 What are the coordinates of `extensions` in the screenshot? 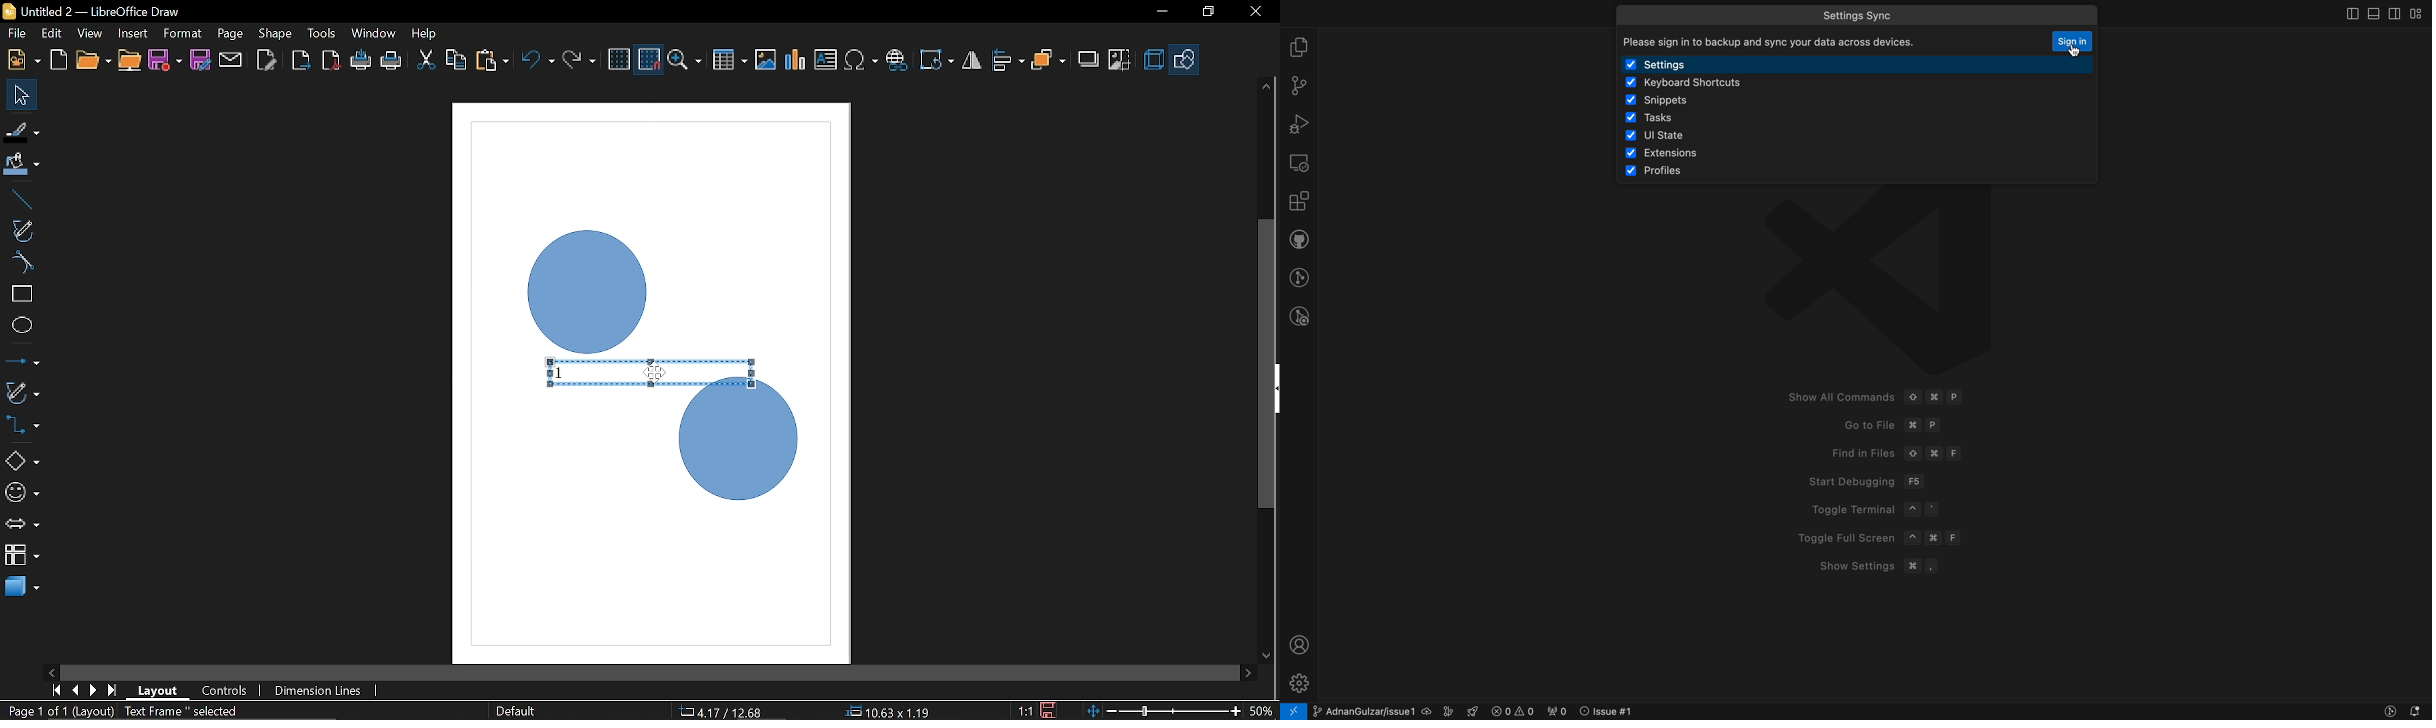 It's located at (1671, 154).